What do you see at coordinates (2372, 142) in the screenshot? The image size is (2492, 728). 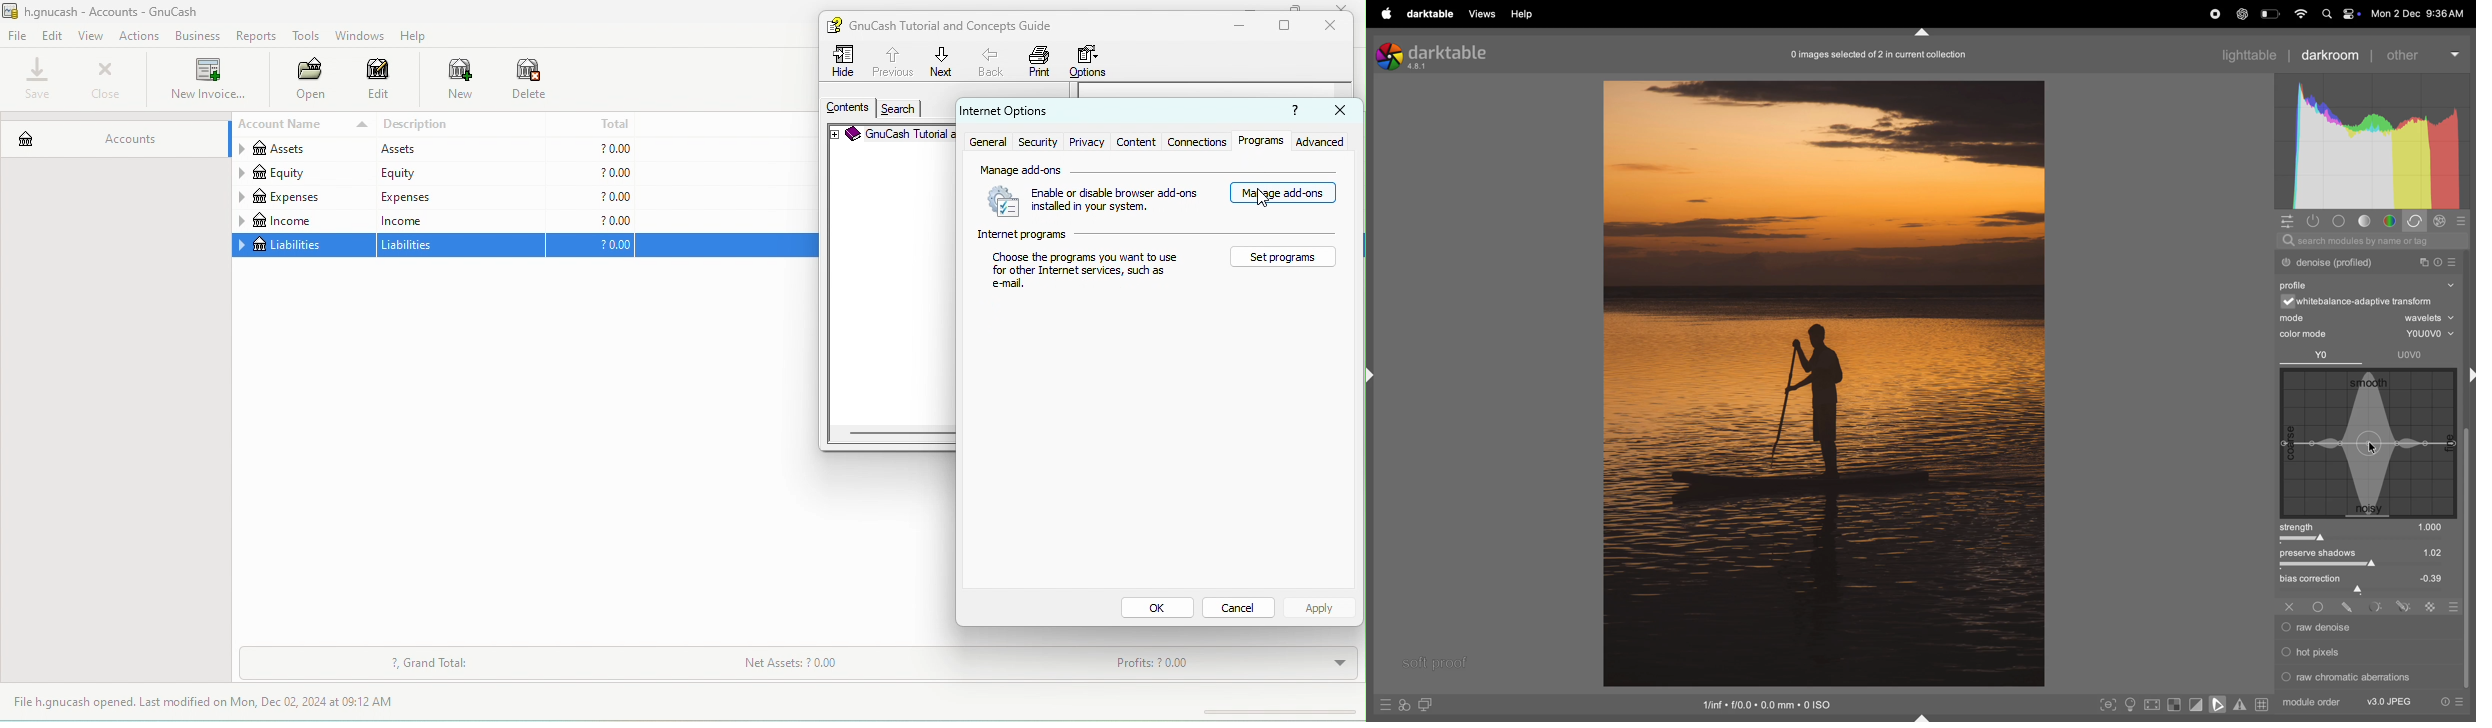 I see `histogram` at bounding box center [2372, 142].